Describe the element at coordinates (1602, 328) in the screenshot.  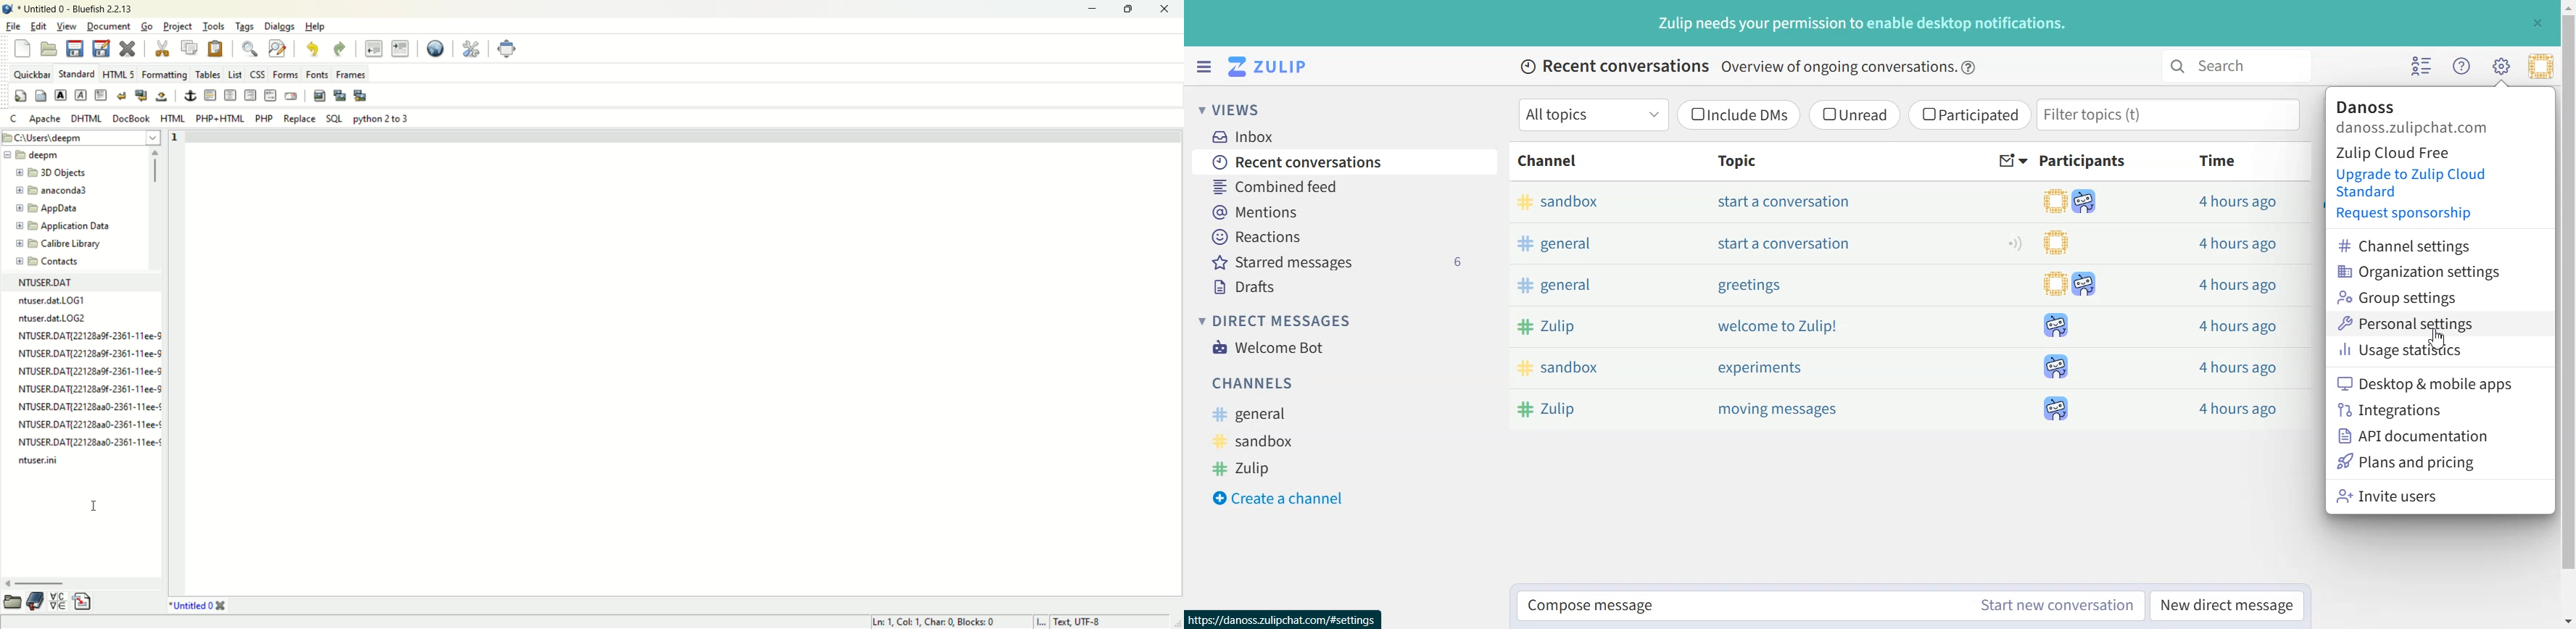
I see `#Zulip` at that location.